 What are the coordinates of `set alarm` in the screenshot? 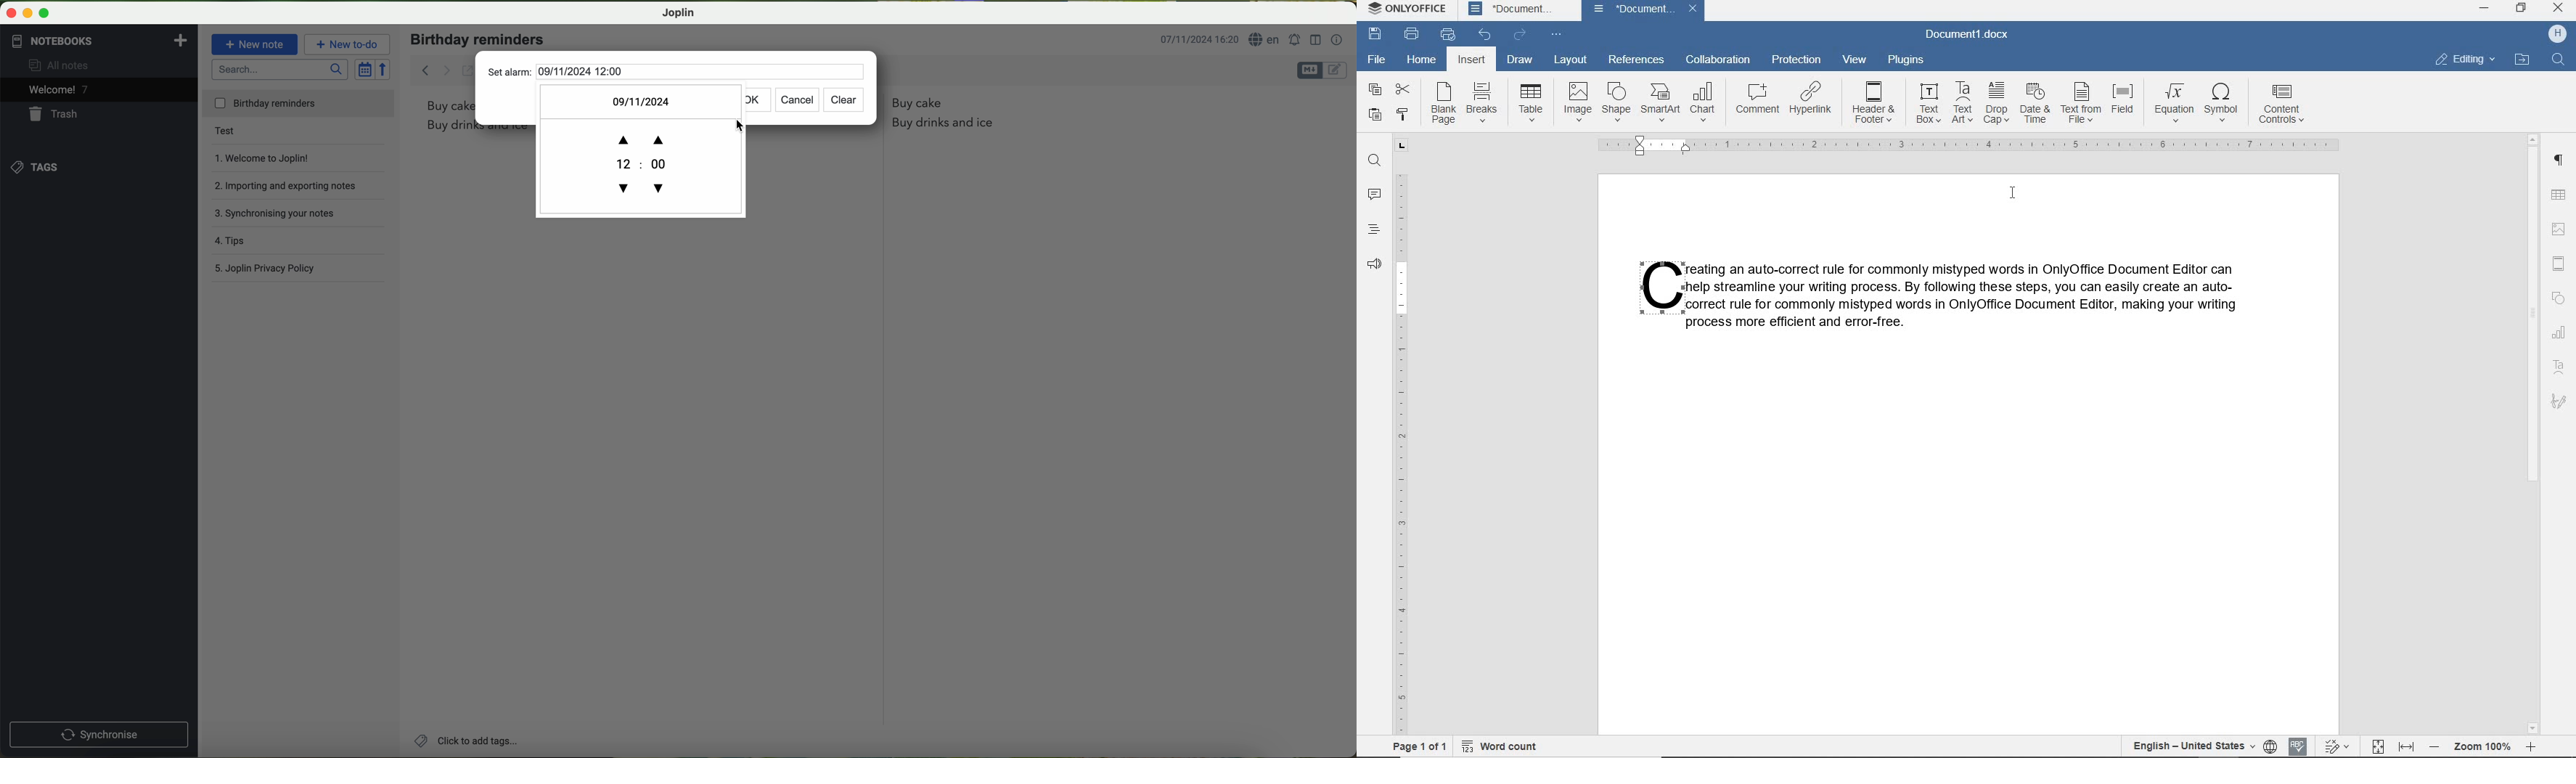 It's located at (1297, 40).